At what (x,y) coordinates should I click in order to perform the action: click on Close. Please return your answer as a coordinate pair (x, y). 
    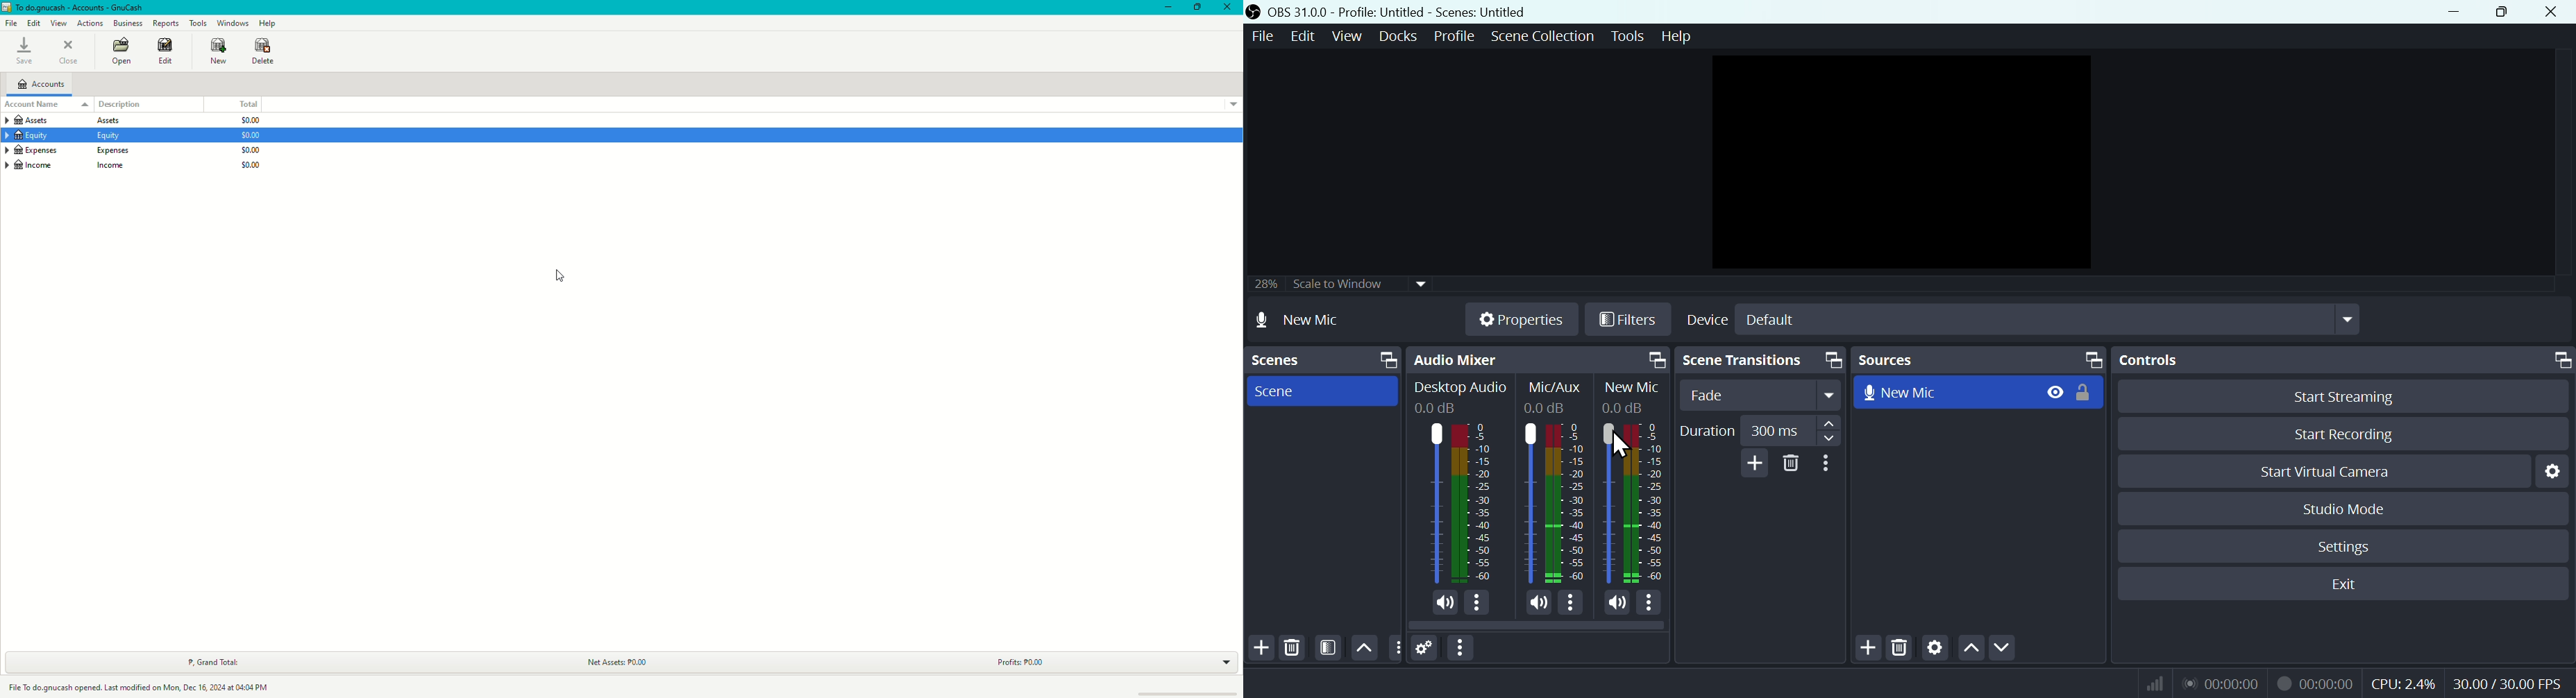
    Looking at the image, I should click on (71, 51).